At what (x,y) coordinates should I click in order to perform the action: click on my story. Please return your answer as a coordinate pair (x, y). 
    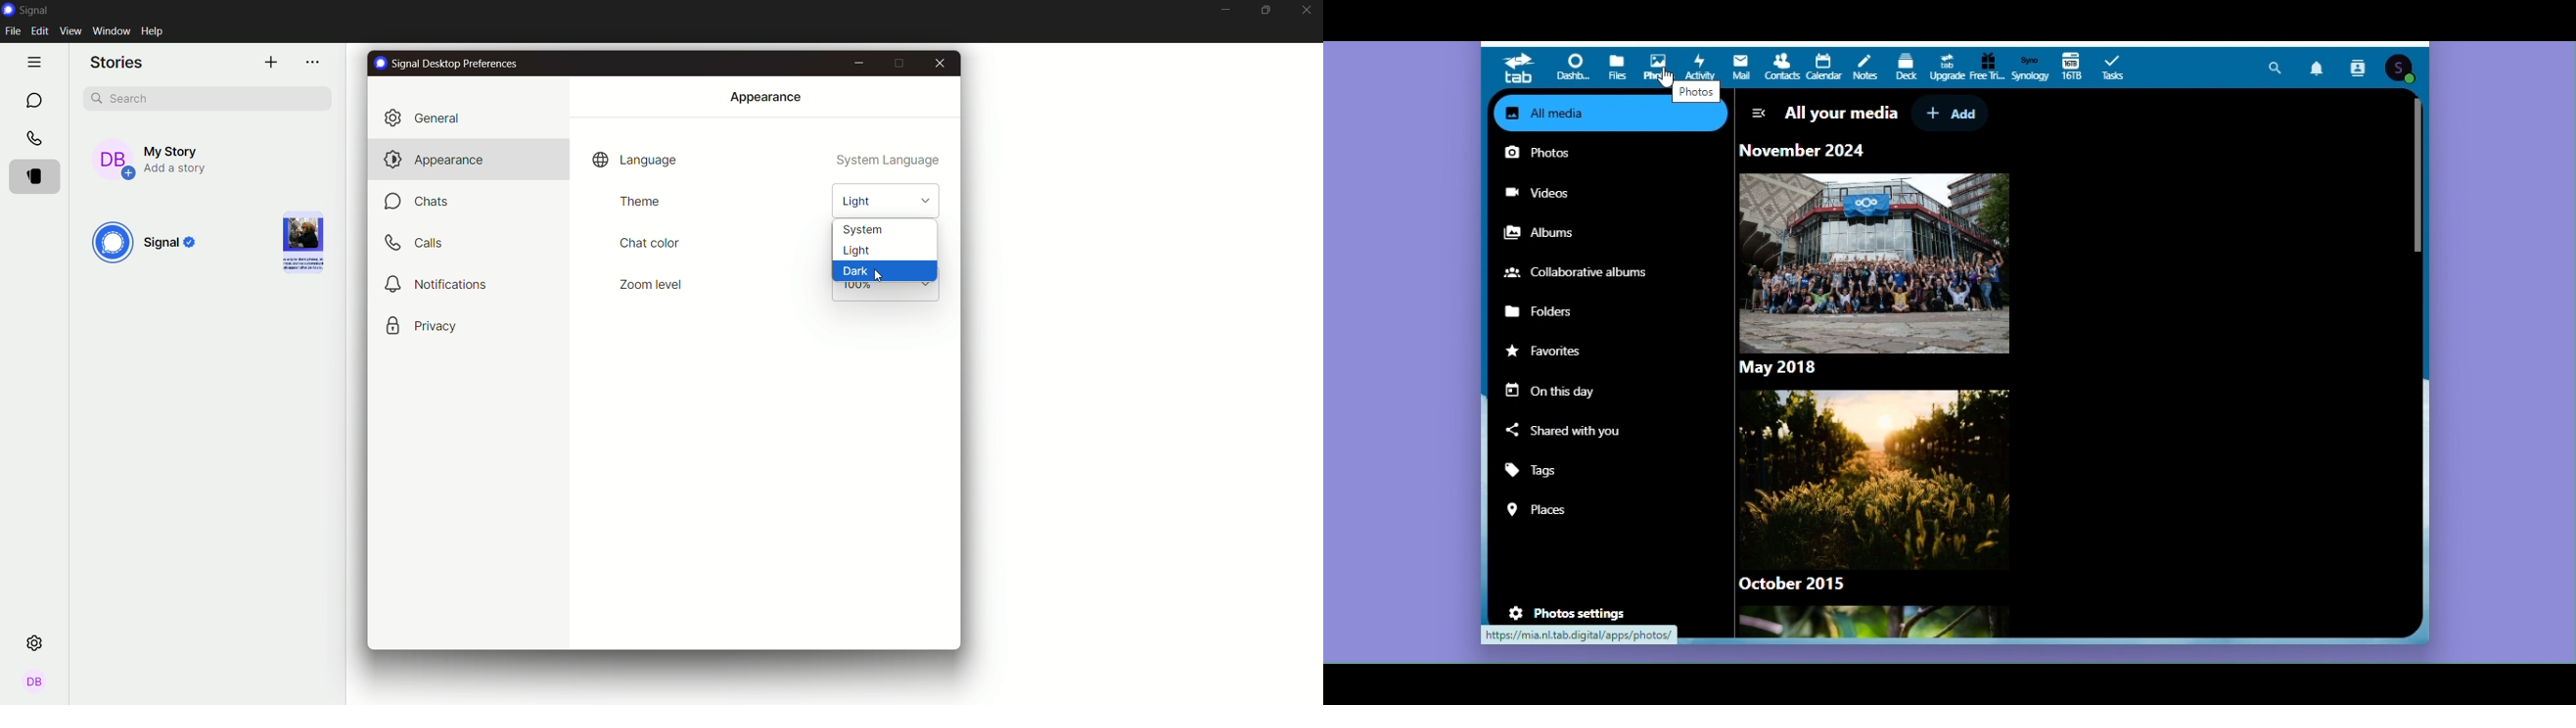
    Looking at the image, I should click on (167, 156).